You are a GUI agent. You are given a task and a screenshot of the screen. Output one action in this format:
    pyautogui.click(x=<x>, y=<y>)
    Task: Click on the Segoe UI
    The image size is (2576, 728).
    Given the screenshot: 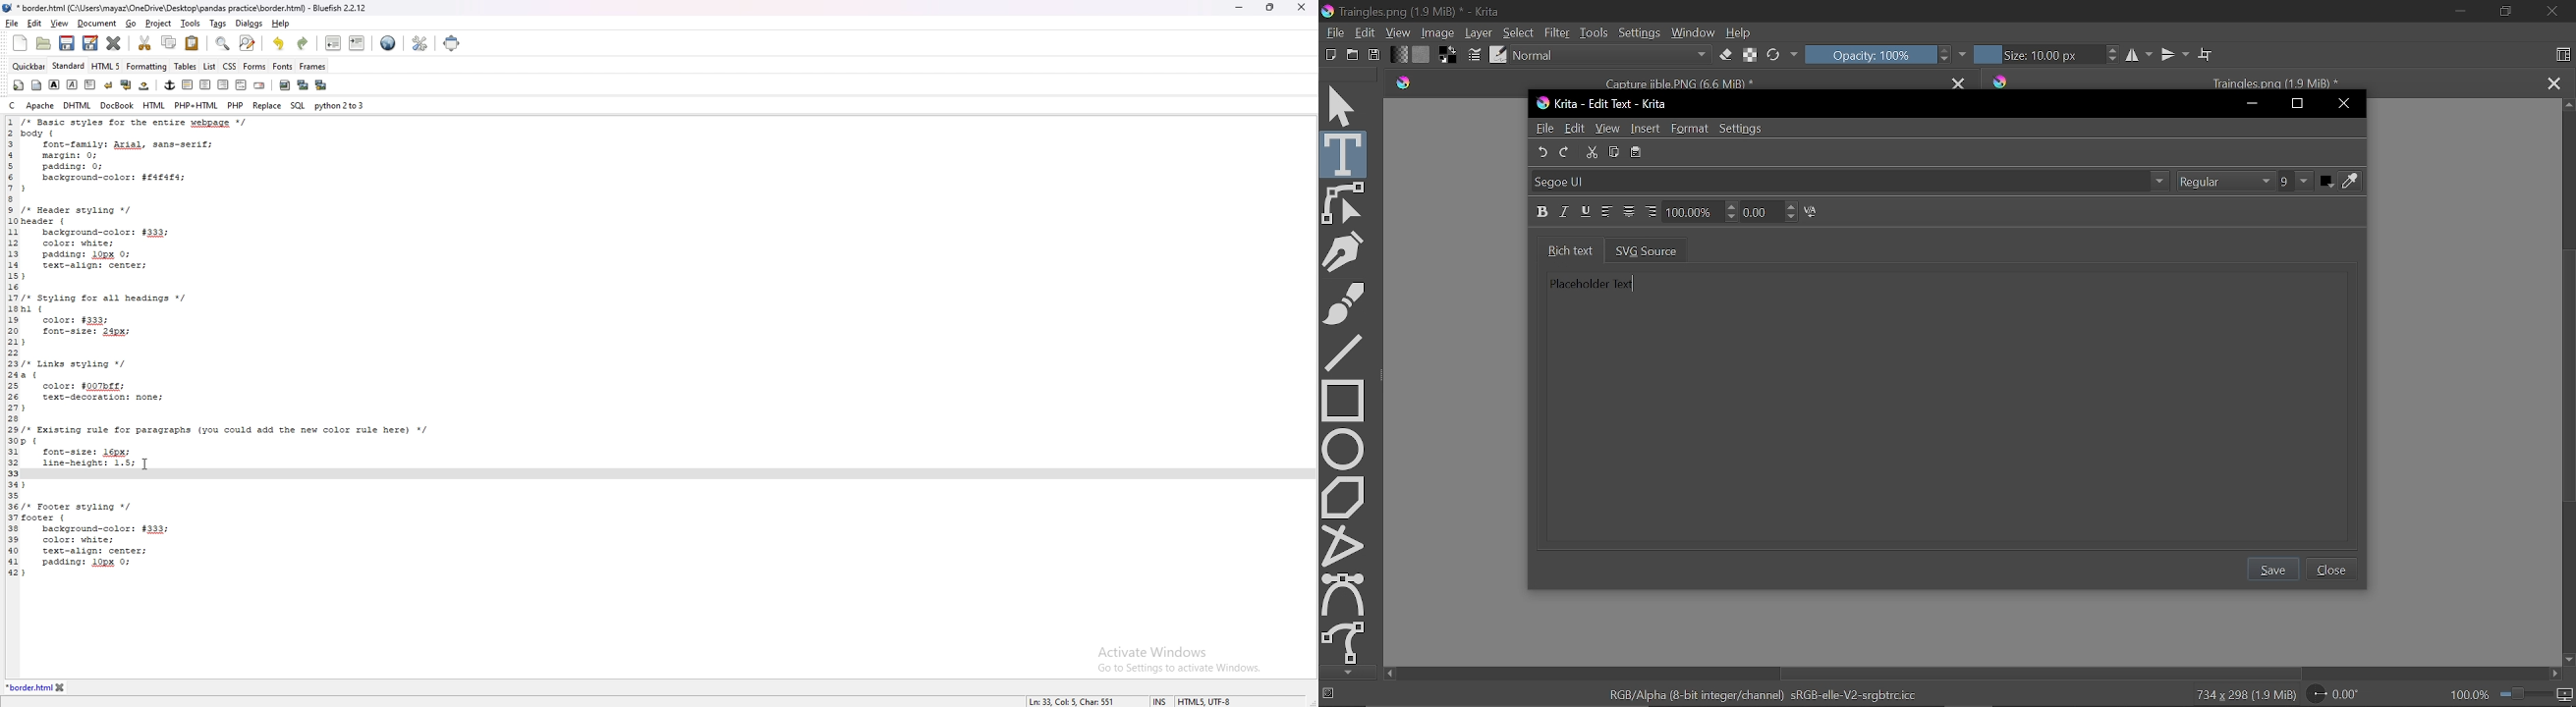 What is the action you would take?
    pyautogui.click(x=1852, y=182)
    